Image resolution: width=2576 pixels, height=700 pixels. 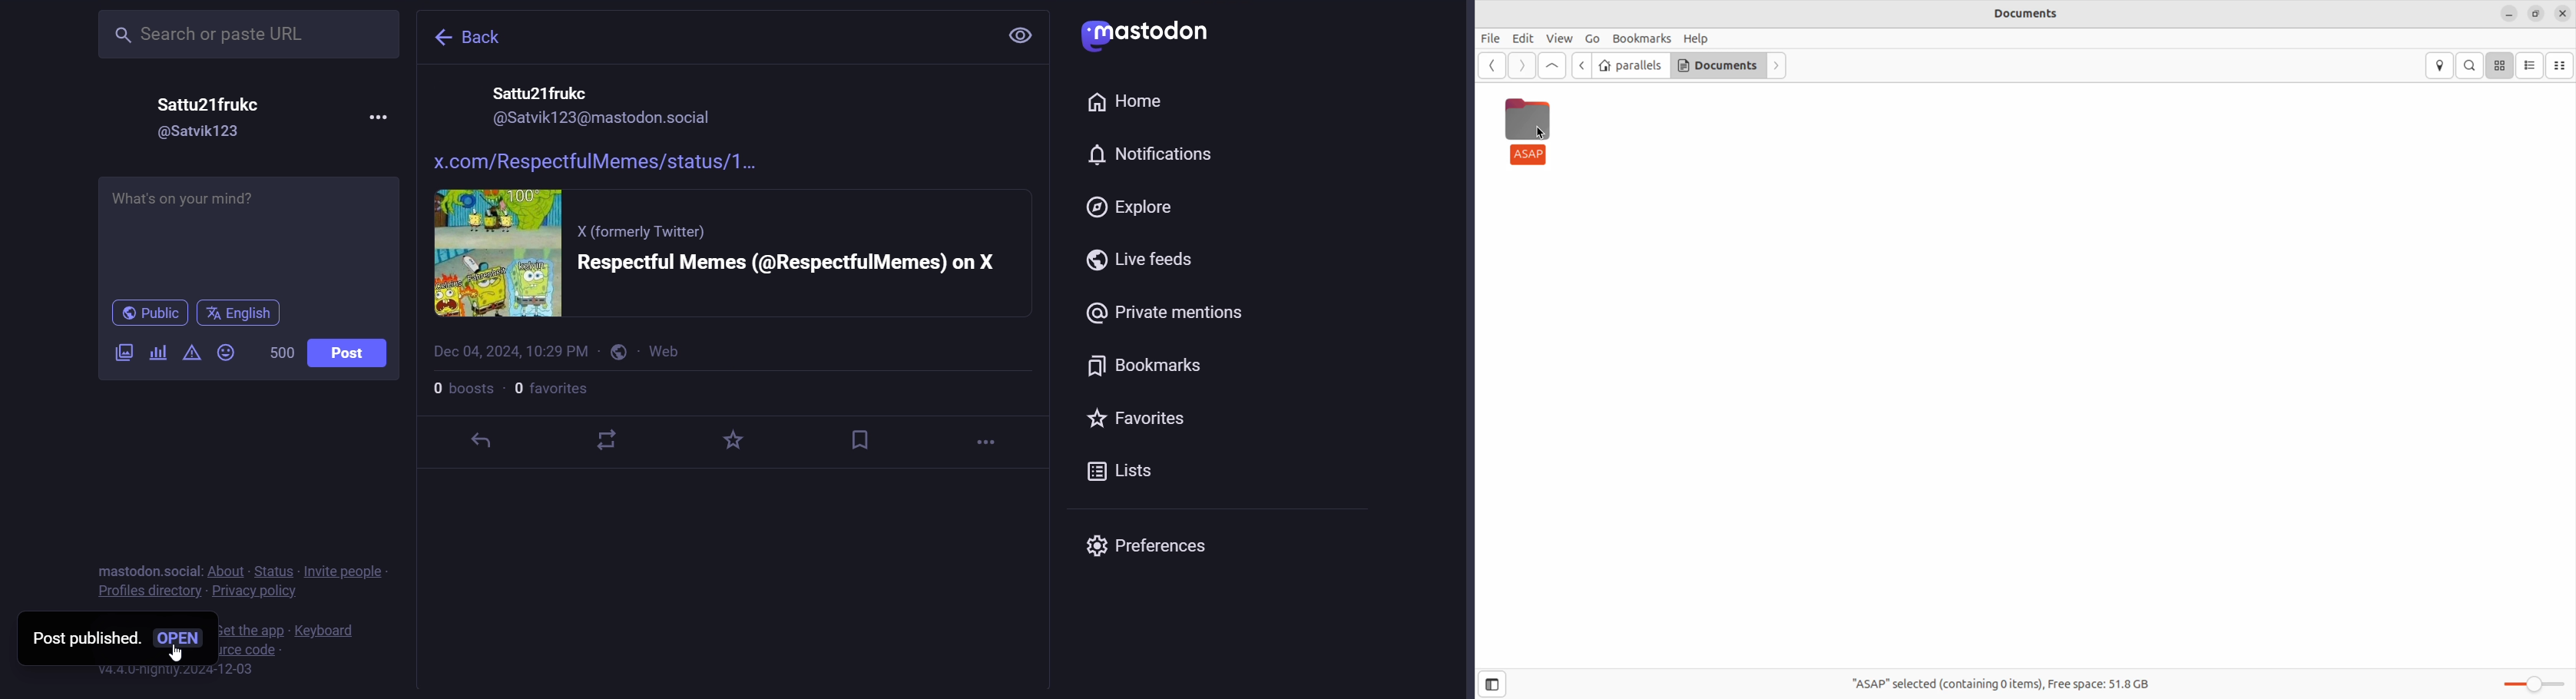 I want to click on profiles directory, so click(x=147, y=594).